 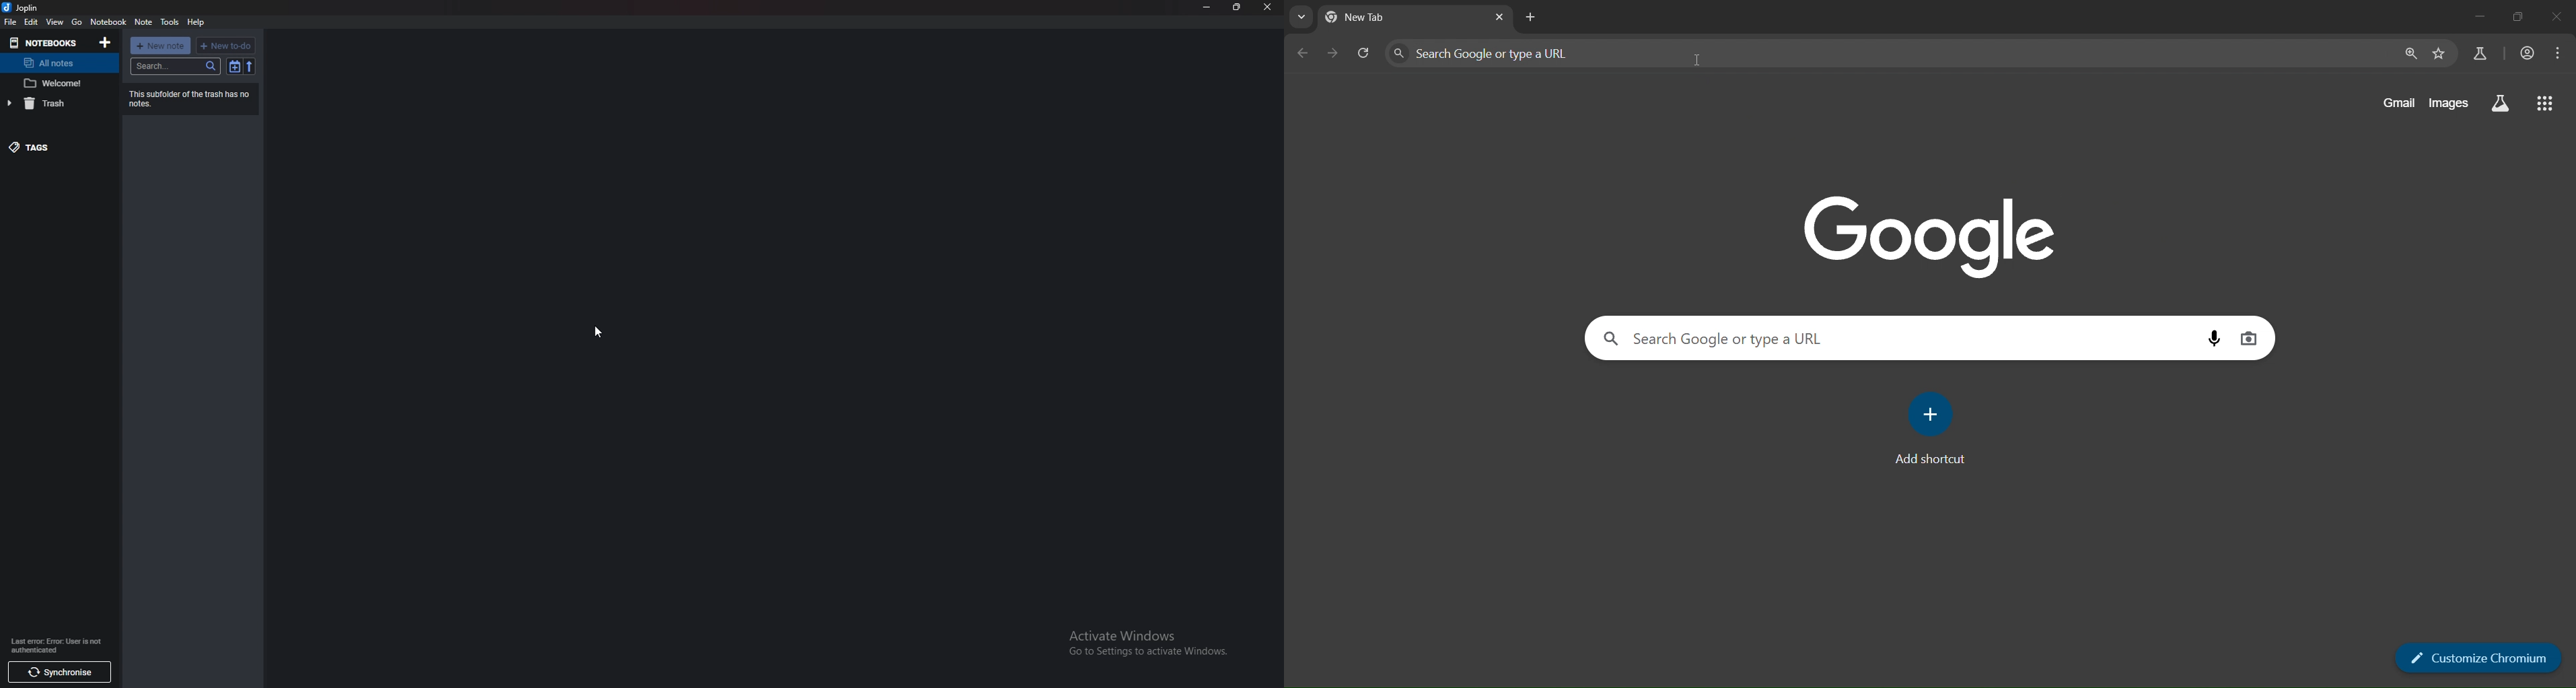 What do you see at coordinates (58, 102) in the screenshot?
I see `trash` at bounding box center [58, 102].